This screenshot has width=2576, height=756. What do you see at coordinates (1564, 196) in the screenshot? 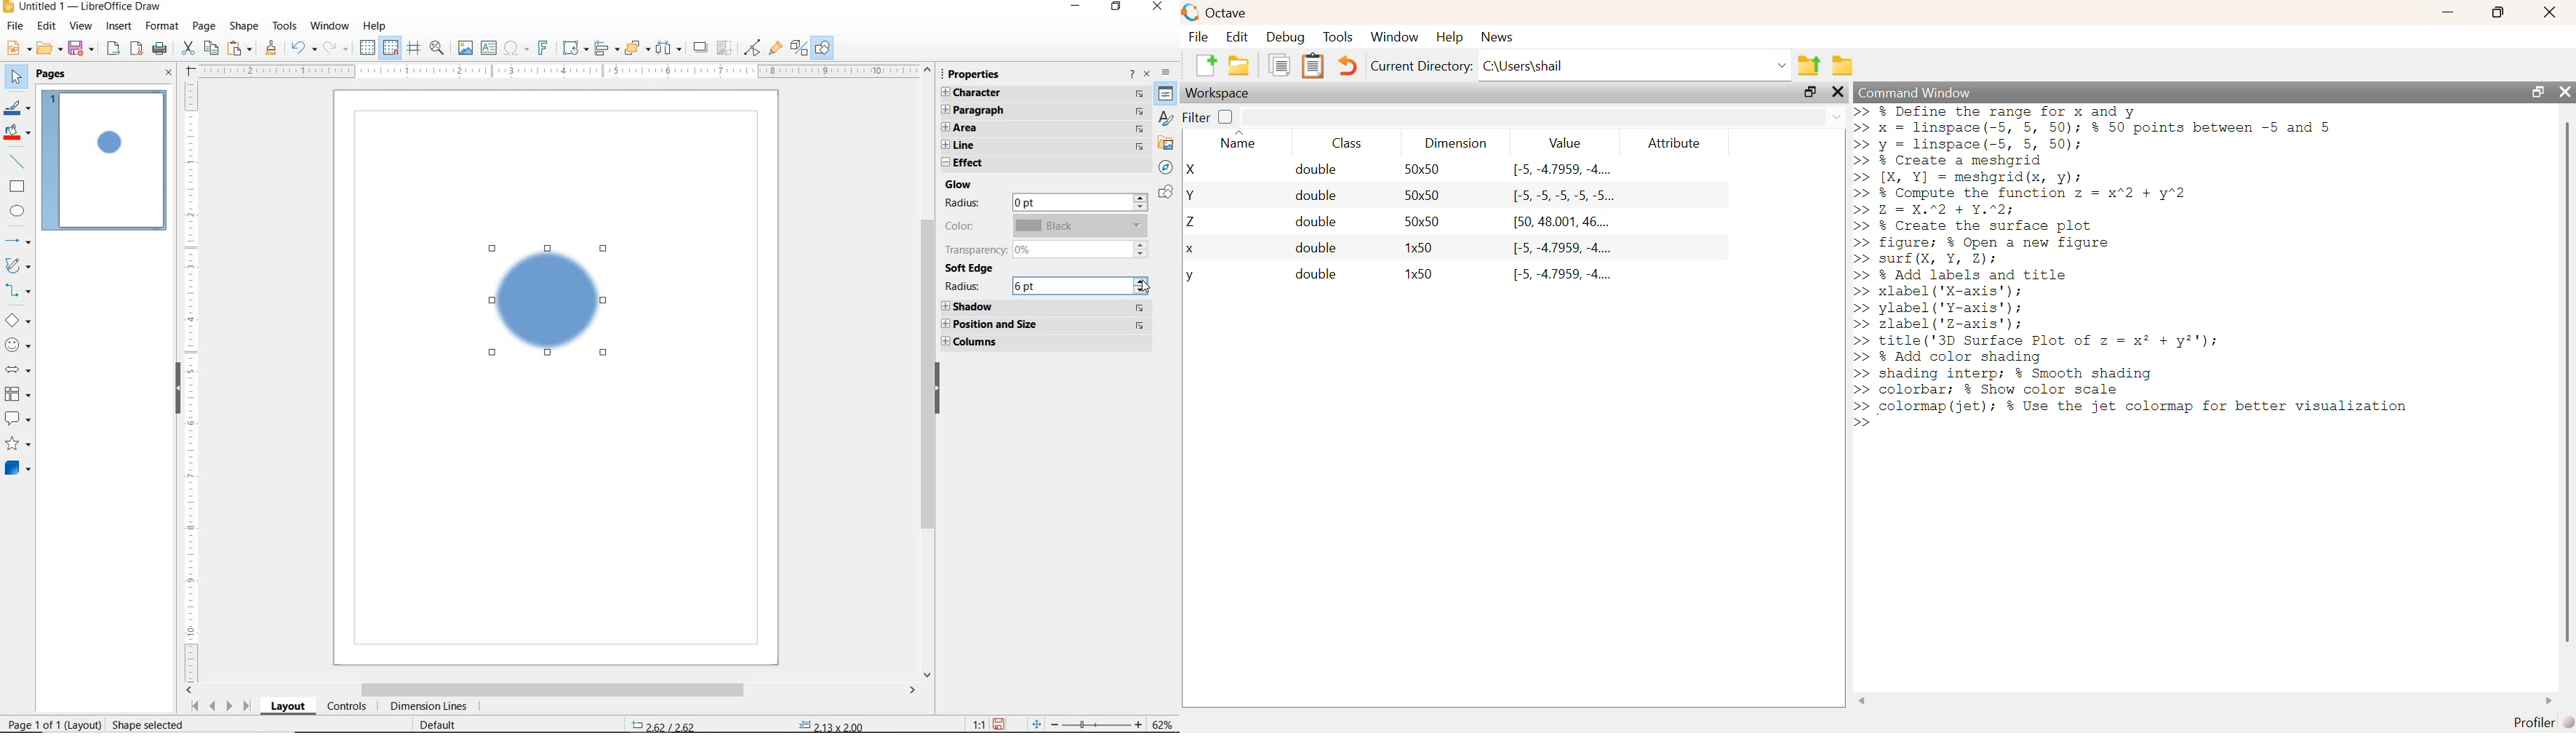
I see `[-5, 5, -5, 5, -5...` at bounding box center [1564, 196].